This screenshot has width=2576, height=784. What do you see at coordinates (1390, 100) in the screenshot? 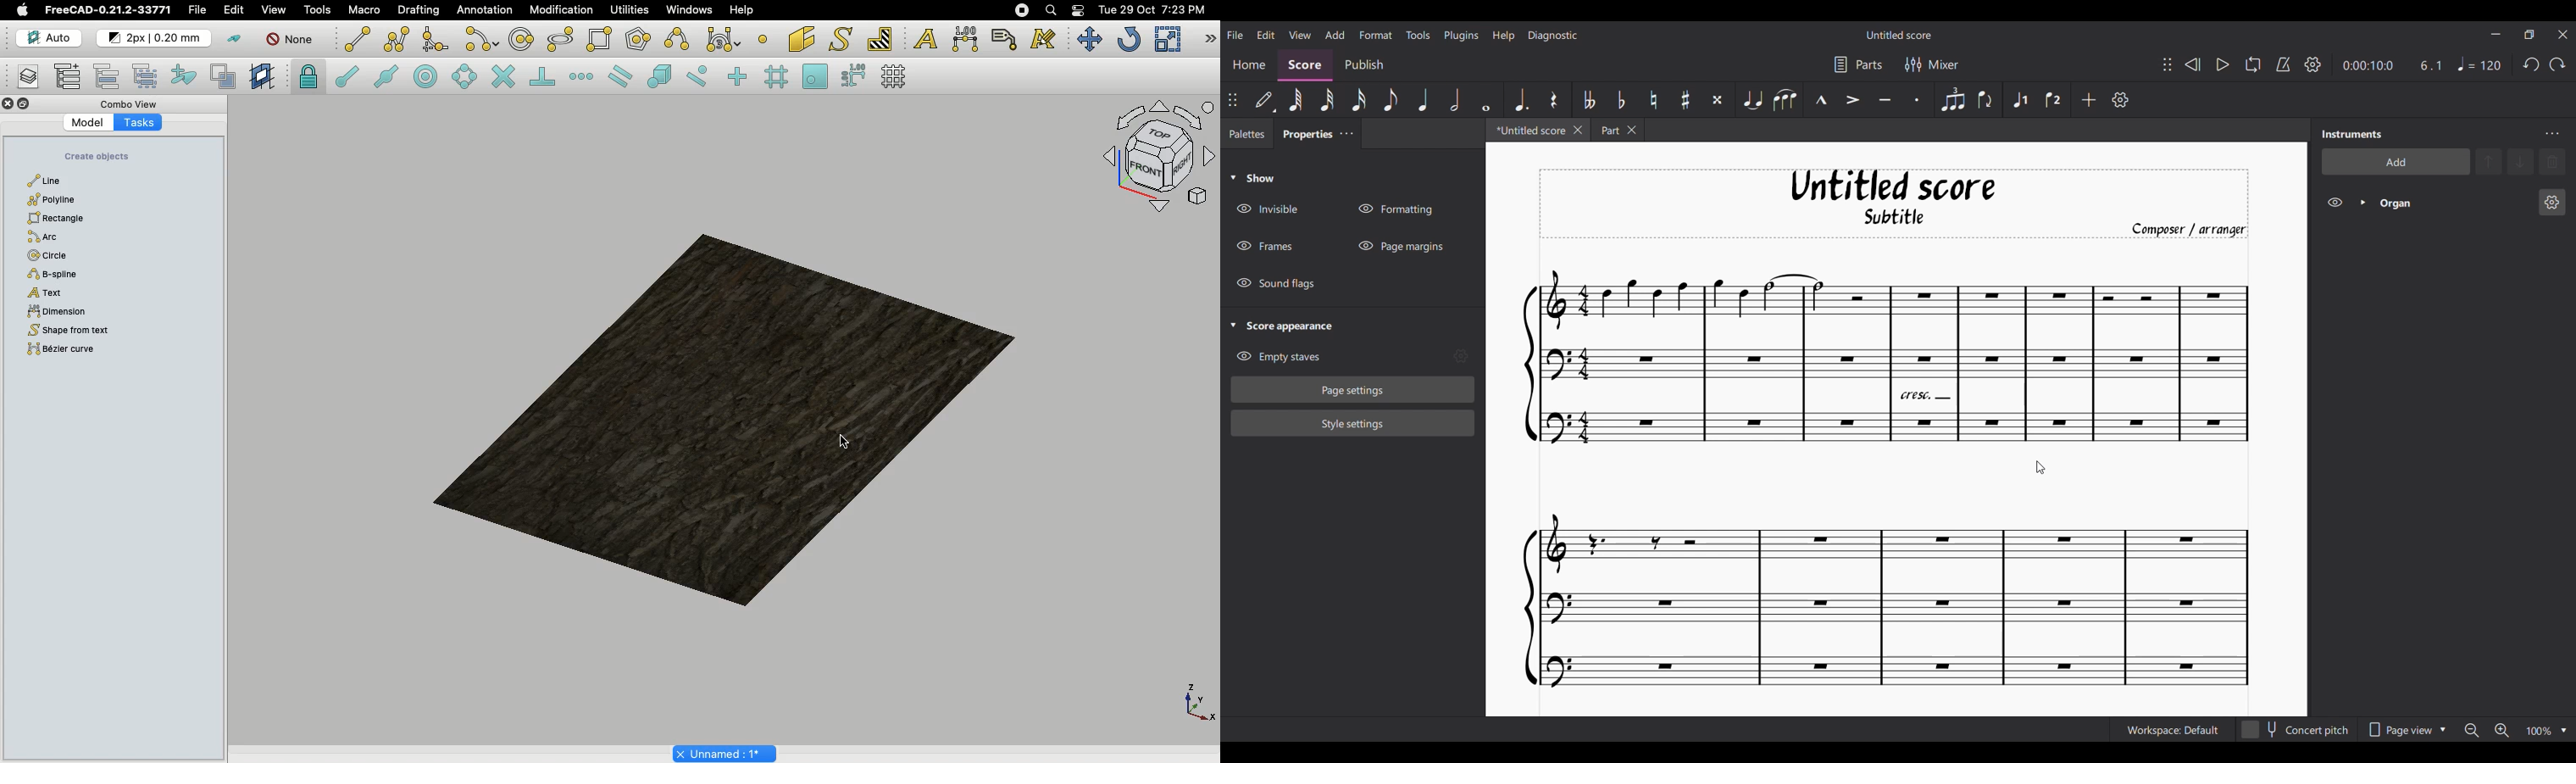
I see `8th note` at bounding box center [1390, 100].